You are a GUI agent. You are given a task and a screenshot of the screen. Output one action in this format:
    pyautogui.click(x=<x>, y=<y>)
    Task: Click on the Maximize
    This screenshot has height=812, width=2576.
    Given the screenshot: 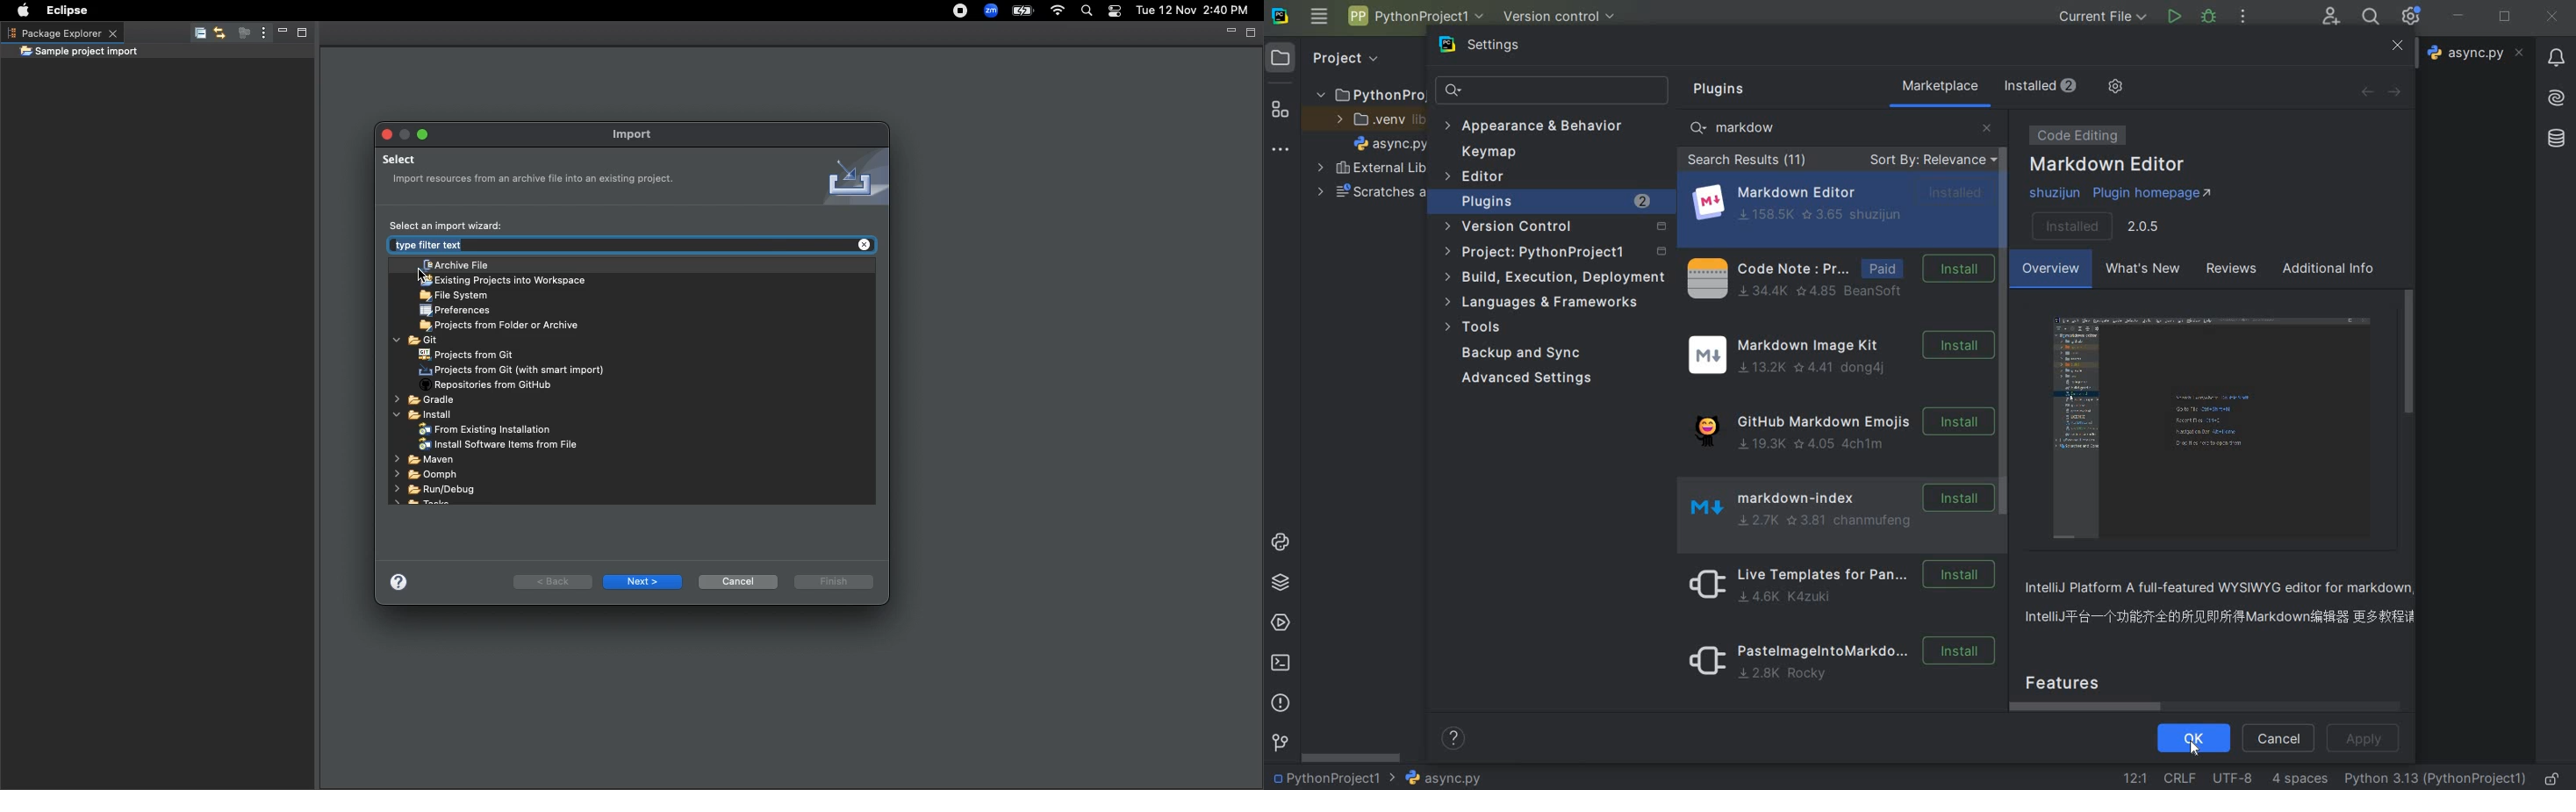 What is the action you would take?
    pyautogui.click(x=300, y=35)
    